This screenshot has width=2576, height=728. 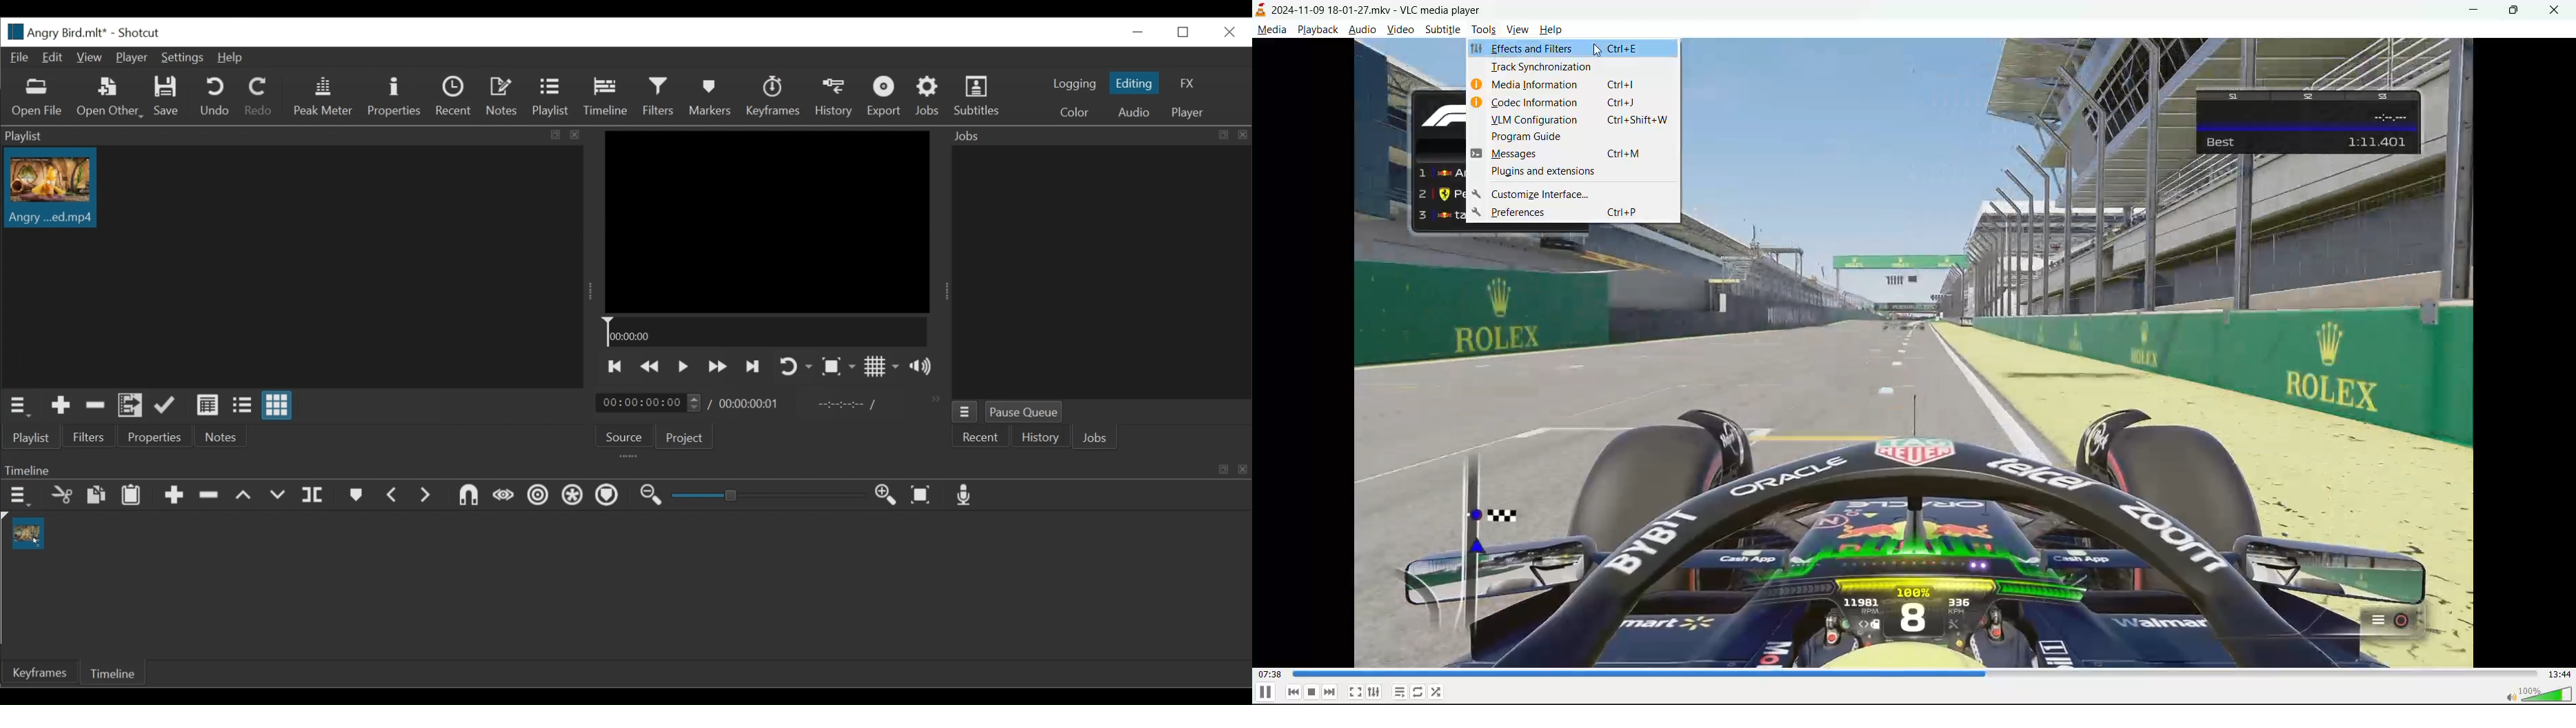 What do you see at coordinates (1520, 28) in the screenshot?
I see `view` at bounding box center [1520, 28].